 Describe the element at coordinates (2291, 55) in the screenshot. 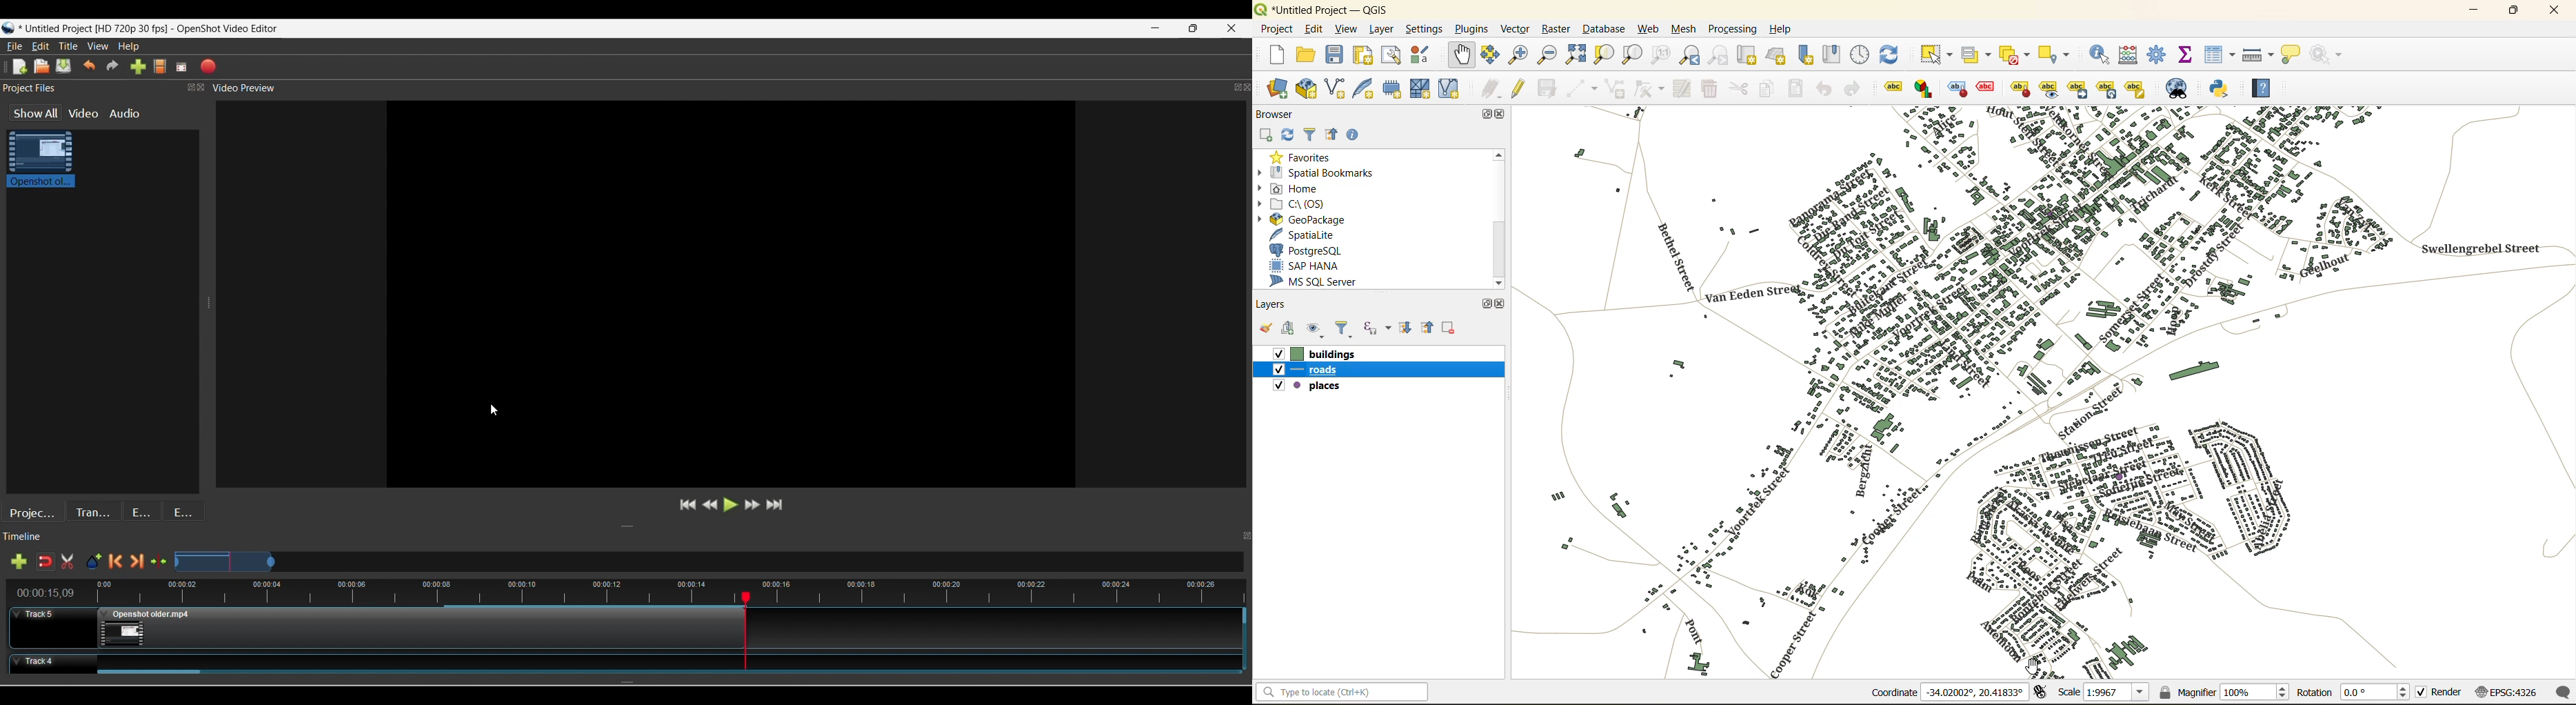

I see `show tips` at that location.